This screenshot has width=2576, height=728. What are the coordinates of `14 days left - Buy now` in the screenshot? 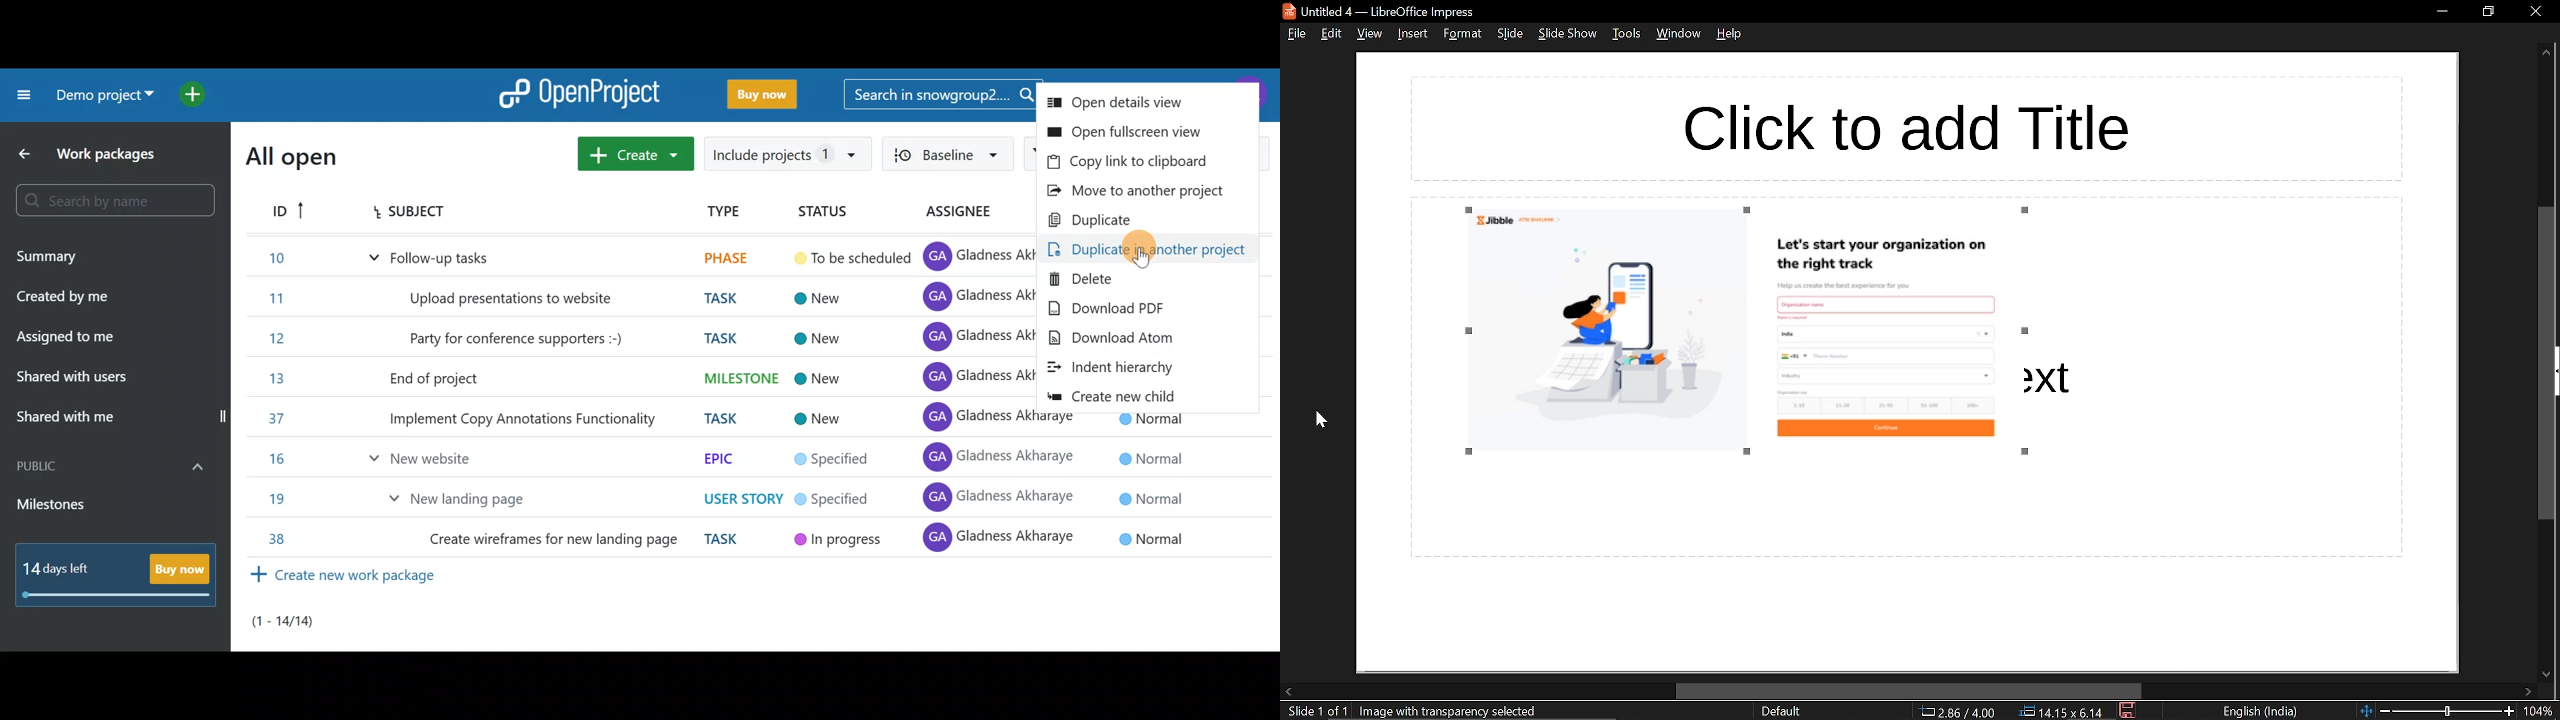 It's located at (113, 576).